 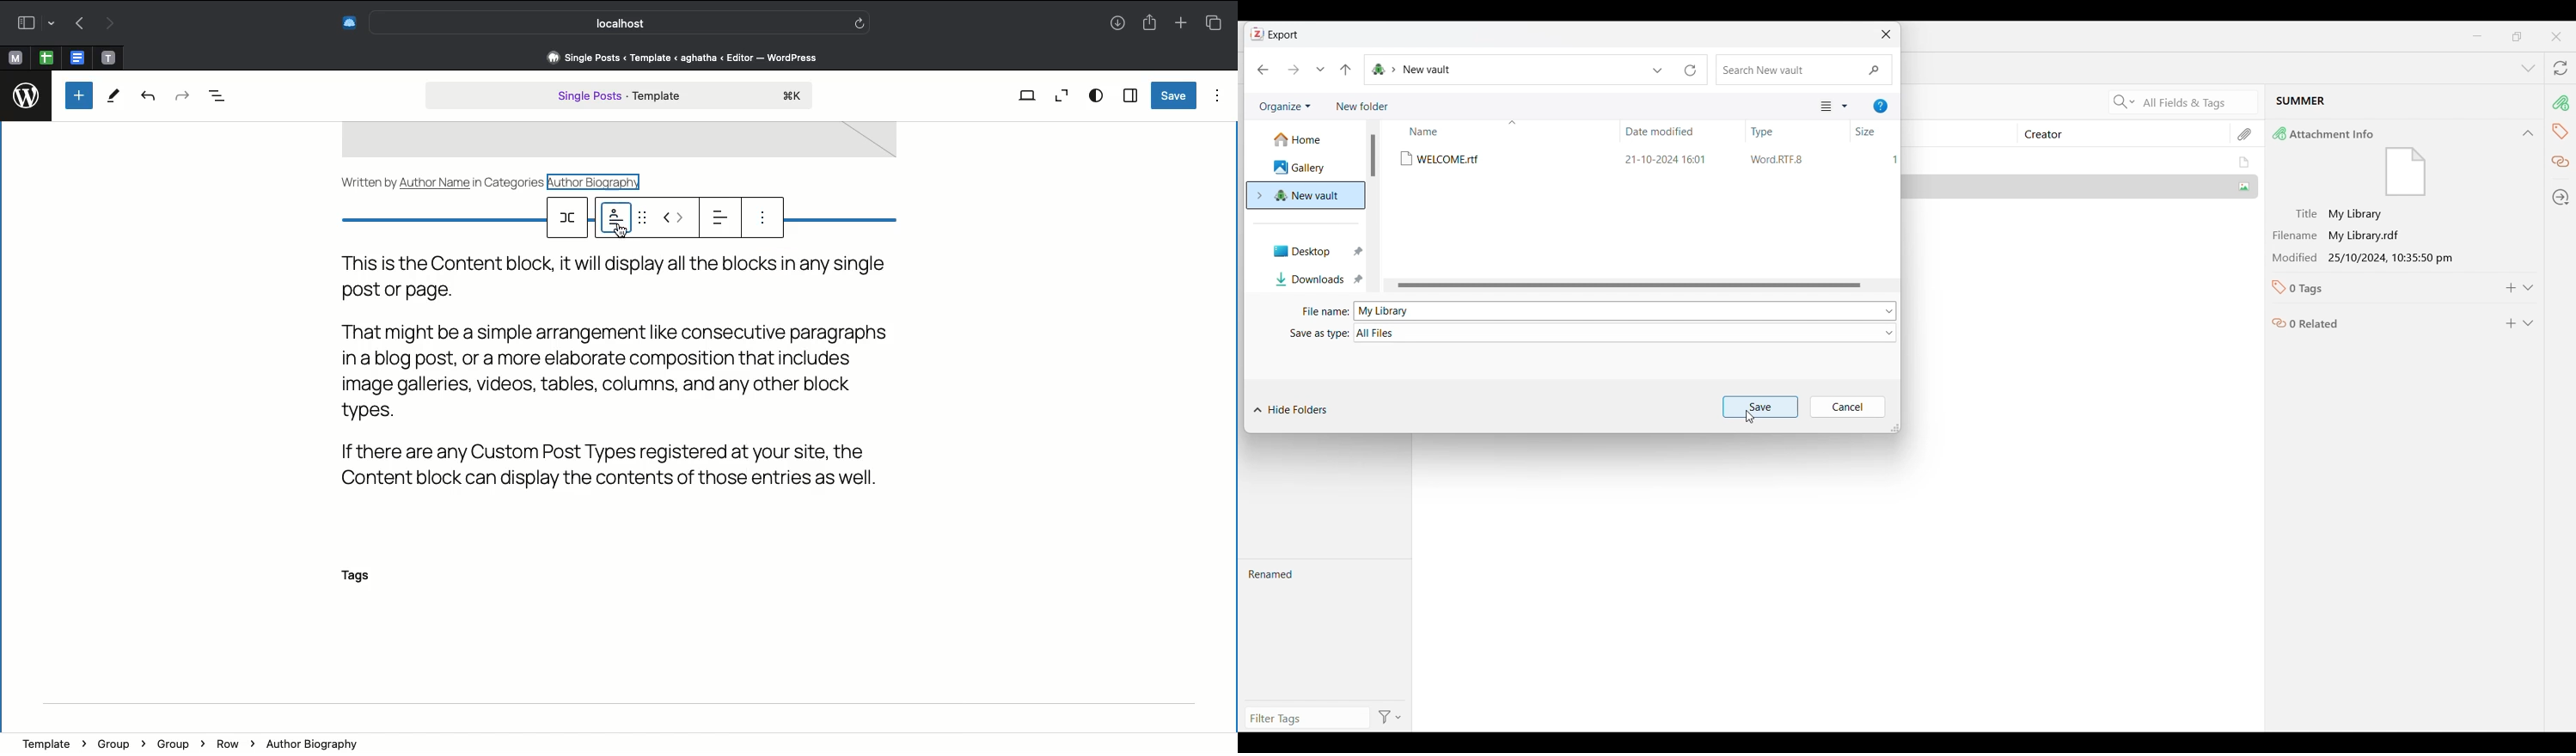 What do you see at coordinates (1503, 130) in the screenshot?
I see `Name` at bounding box center [1503, 130].